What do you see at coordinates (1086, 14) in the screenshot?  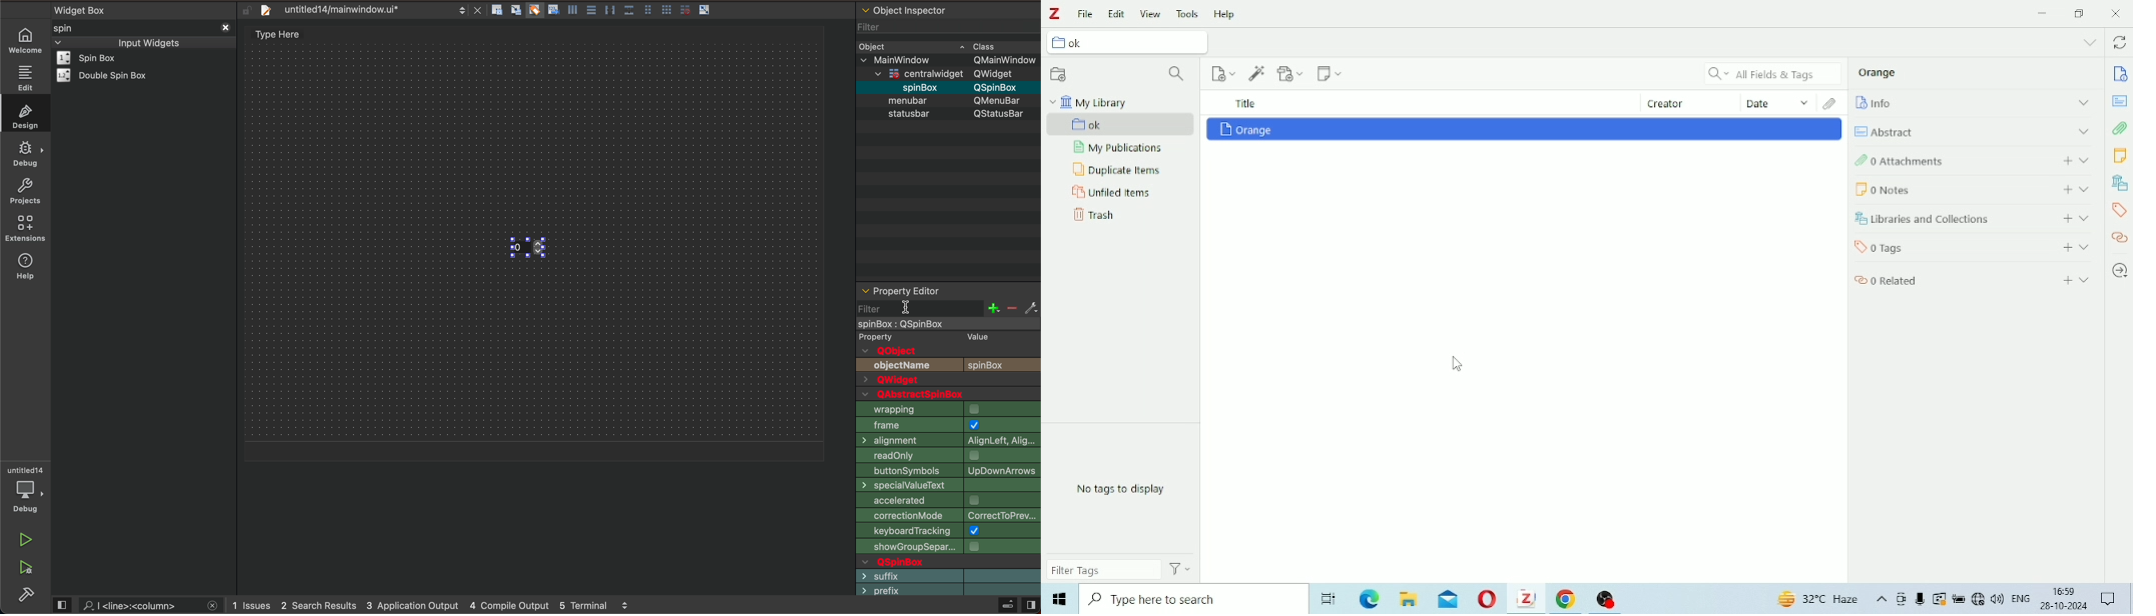 I see `File` at bounding box center [1086, 14].